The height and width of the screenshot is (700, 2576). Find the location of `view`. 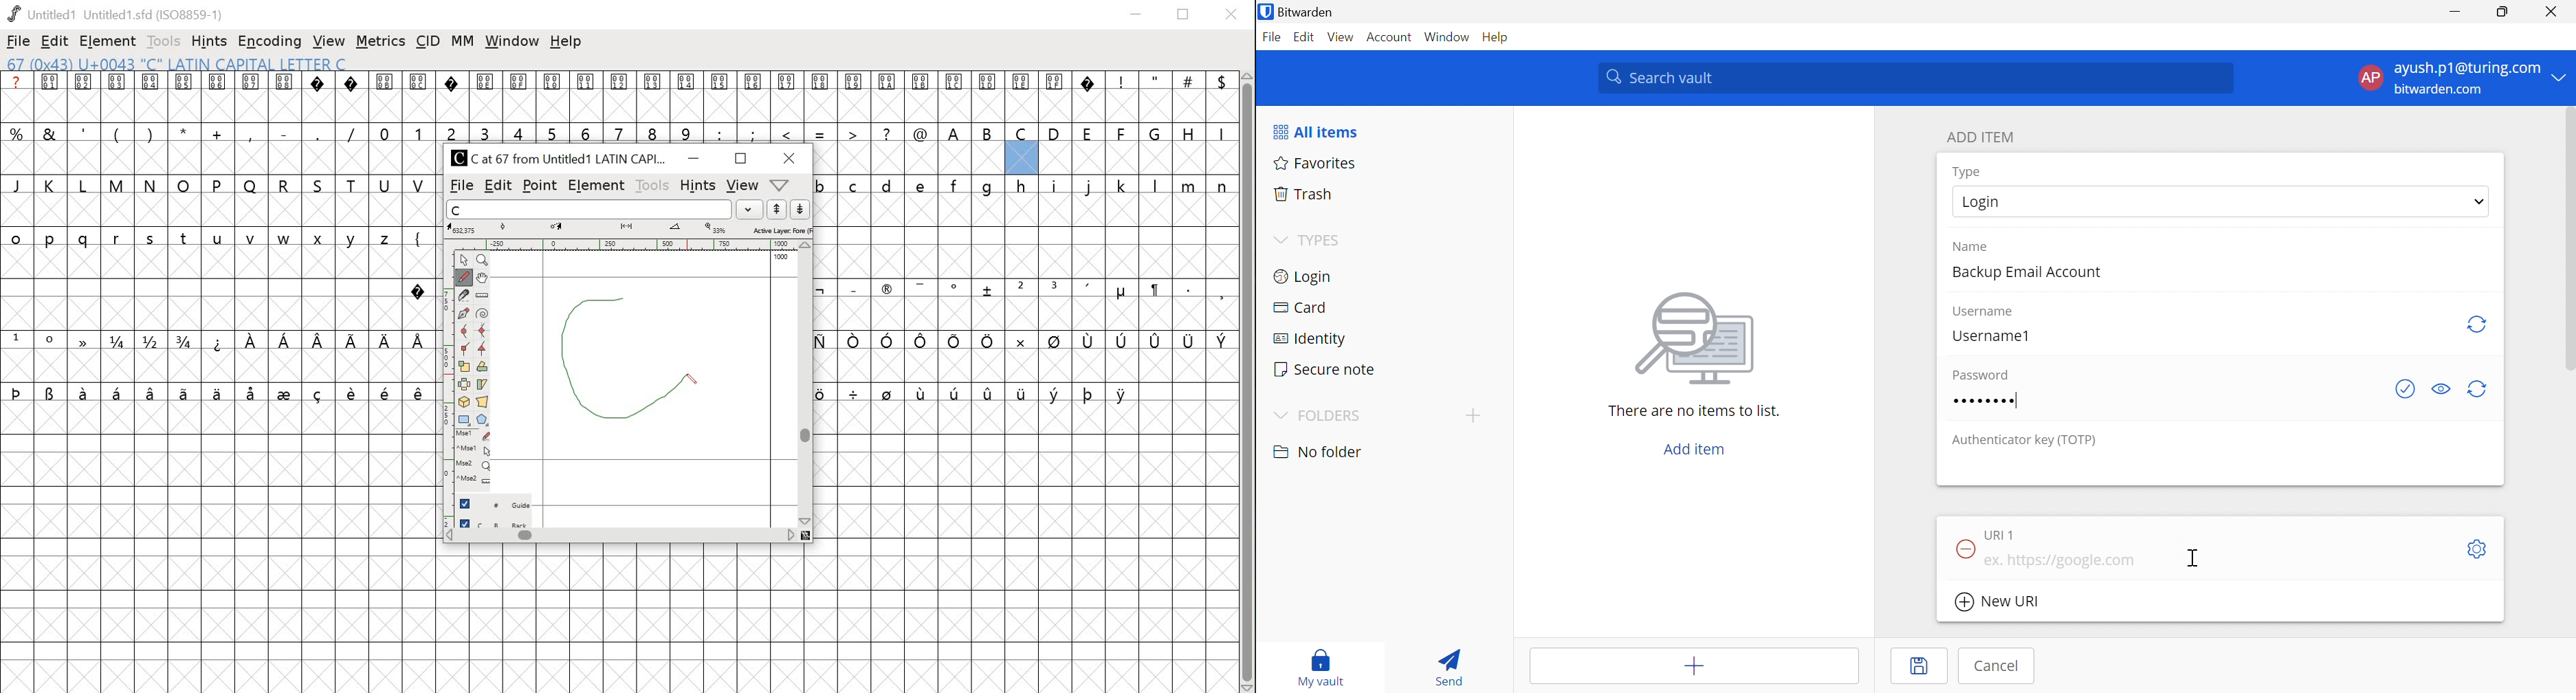

view is located at coordinates (741, 184).